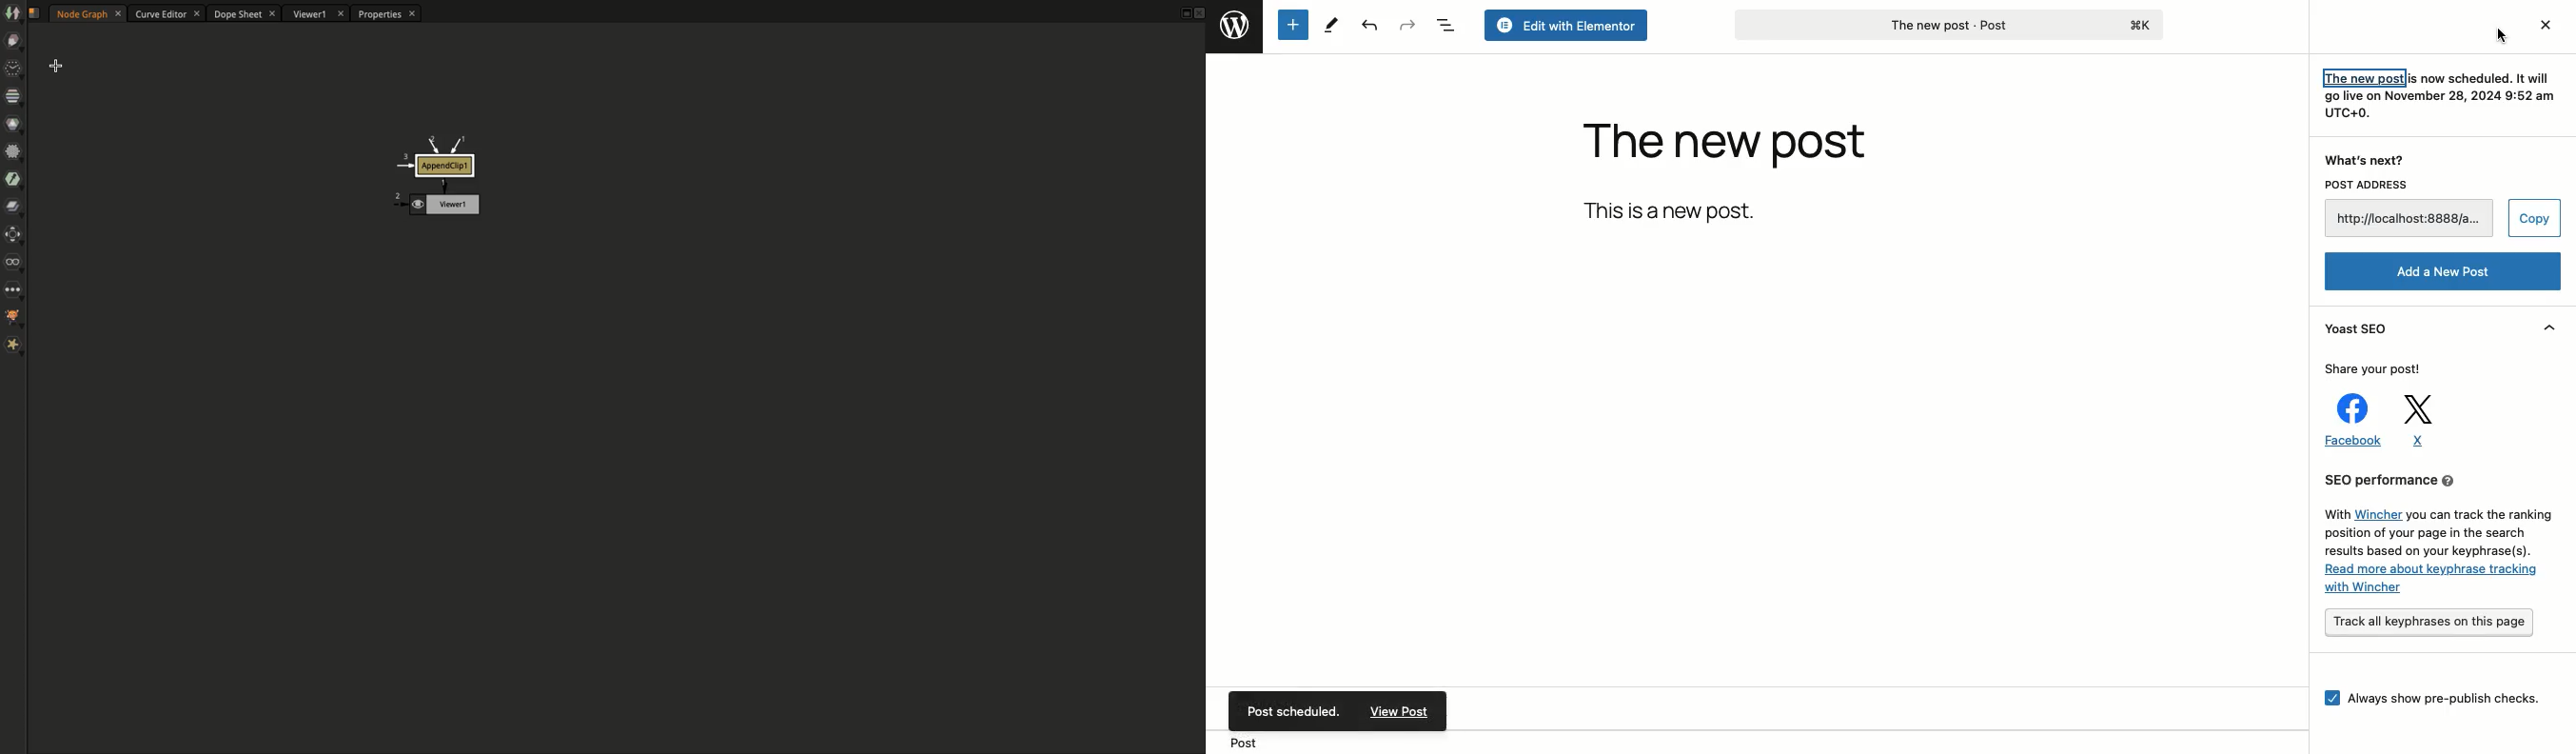 This screenshot has width=2576, height=756. I want to click on Close, so click(2547, 23).